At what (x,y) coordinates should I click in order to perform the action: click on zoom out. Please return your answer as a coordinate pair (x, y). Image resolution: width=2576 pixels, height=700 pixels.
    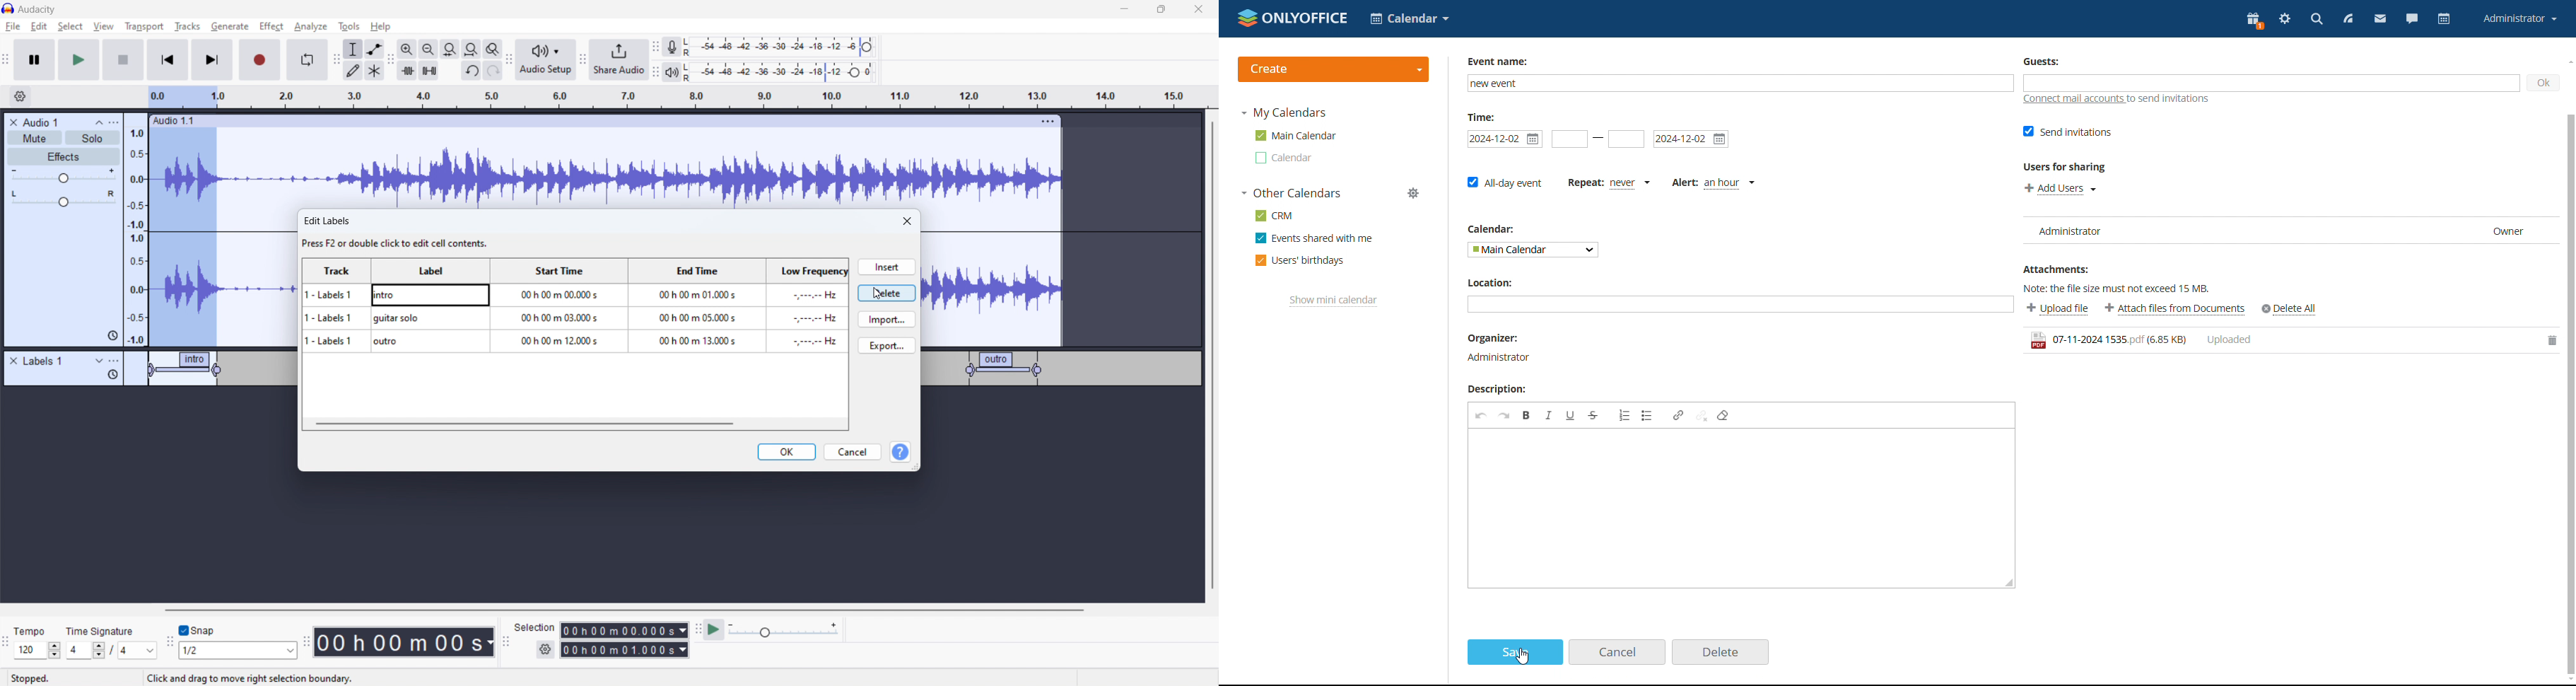
    Looking at the image, I should click on (428, 49).